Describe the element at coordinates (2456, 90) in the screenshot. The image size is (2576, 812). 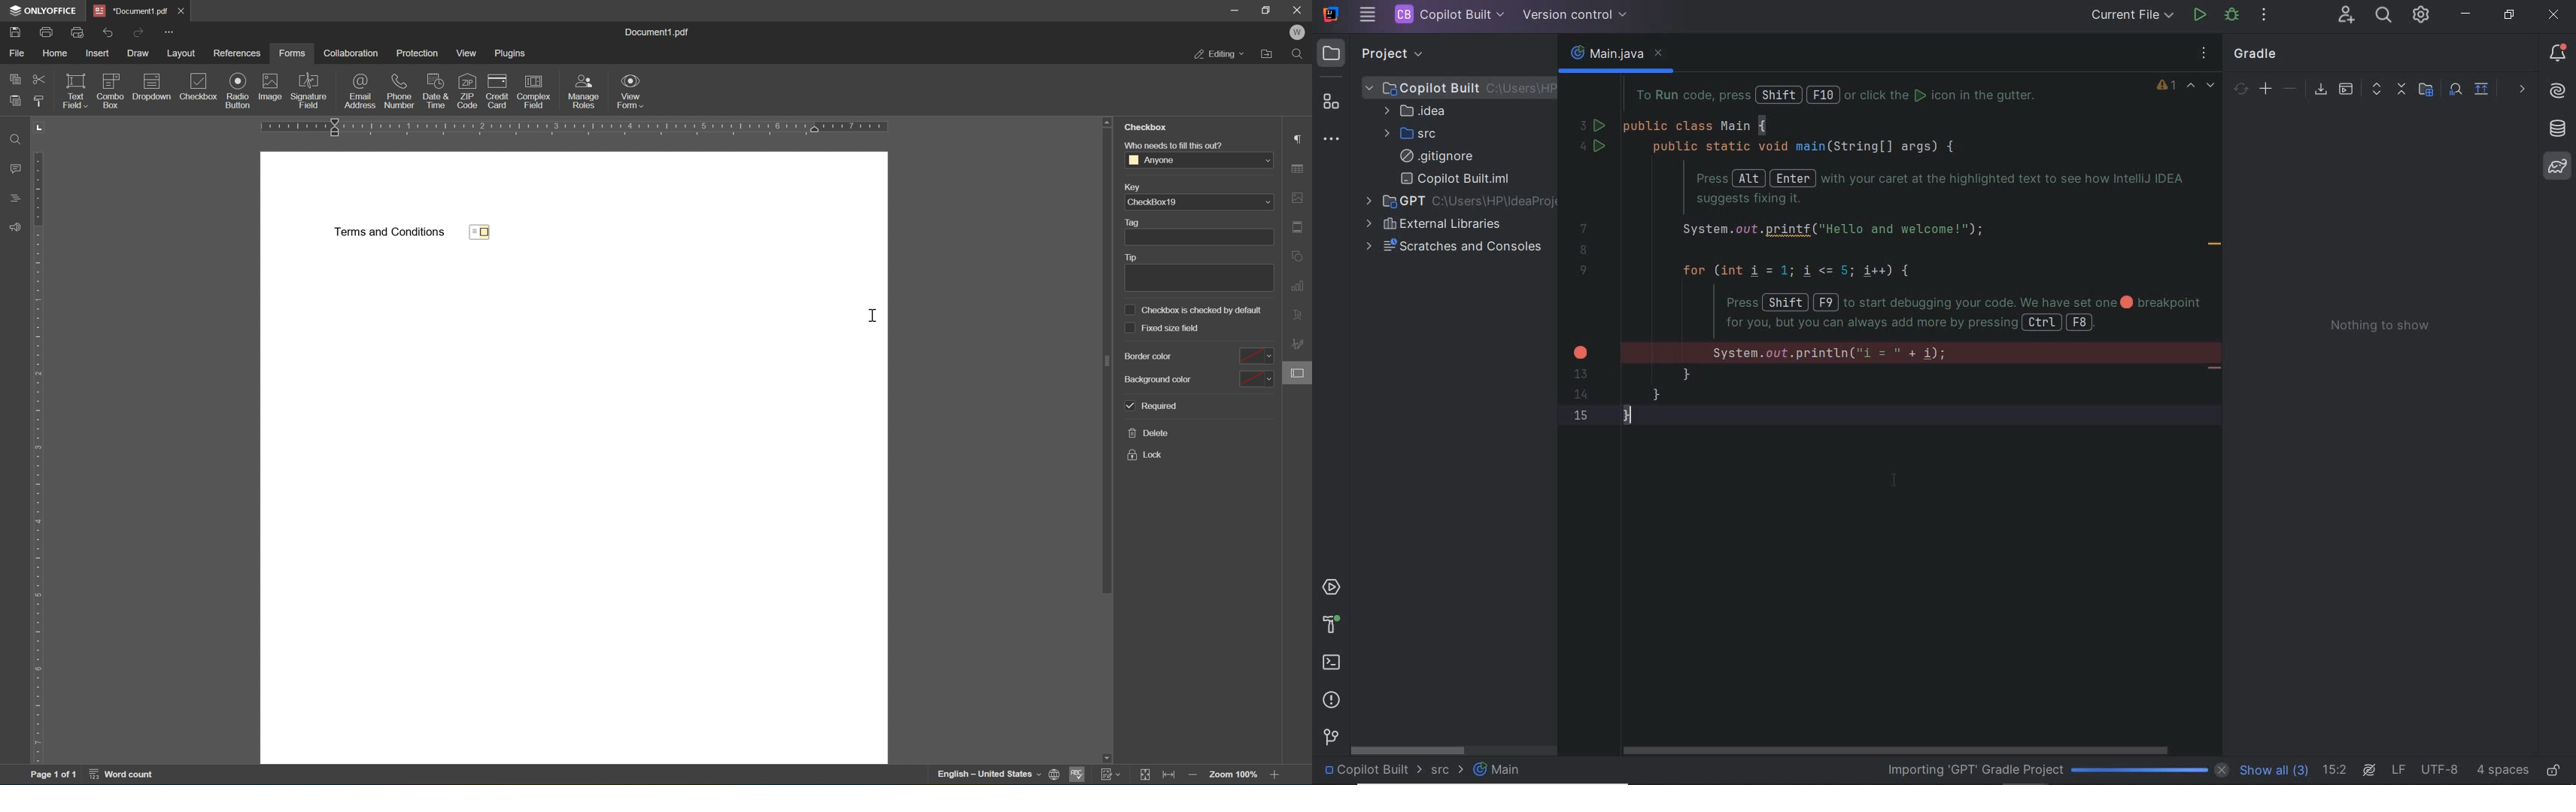
I see `analyze dependencies` at that location.